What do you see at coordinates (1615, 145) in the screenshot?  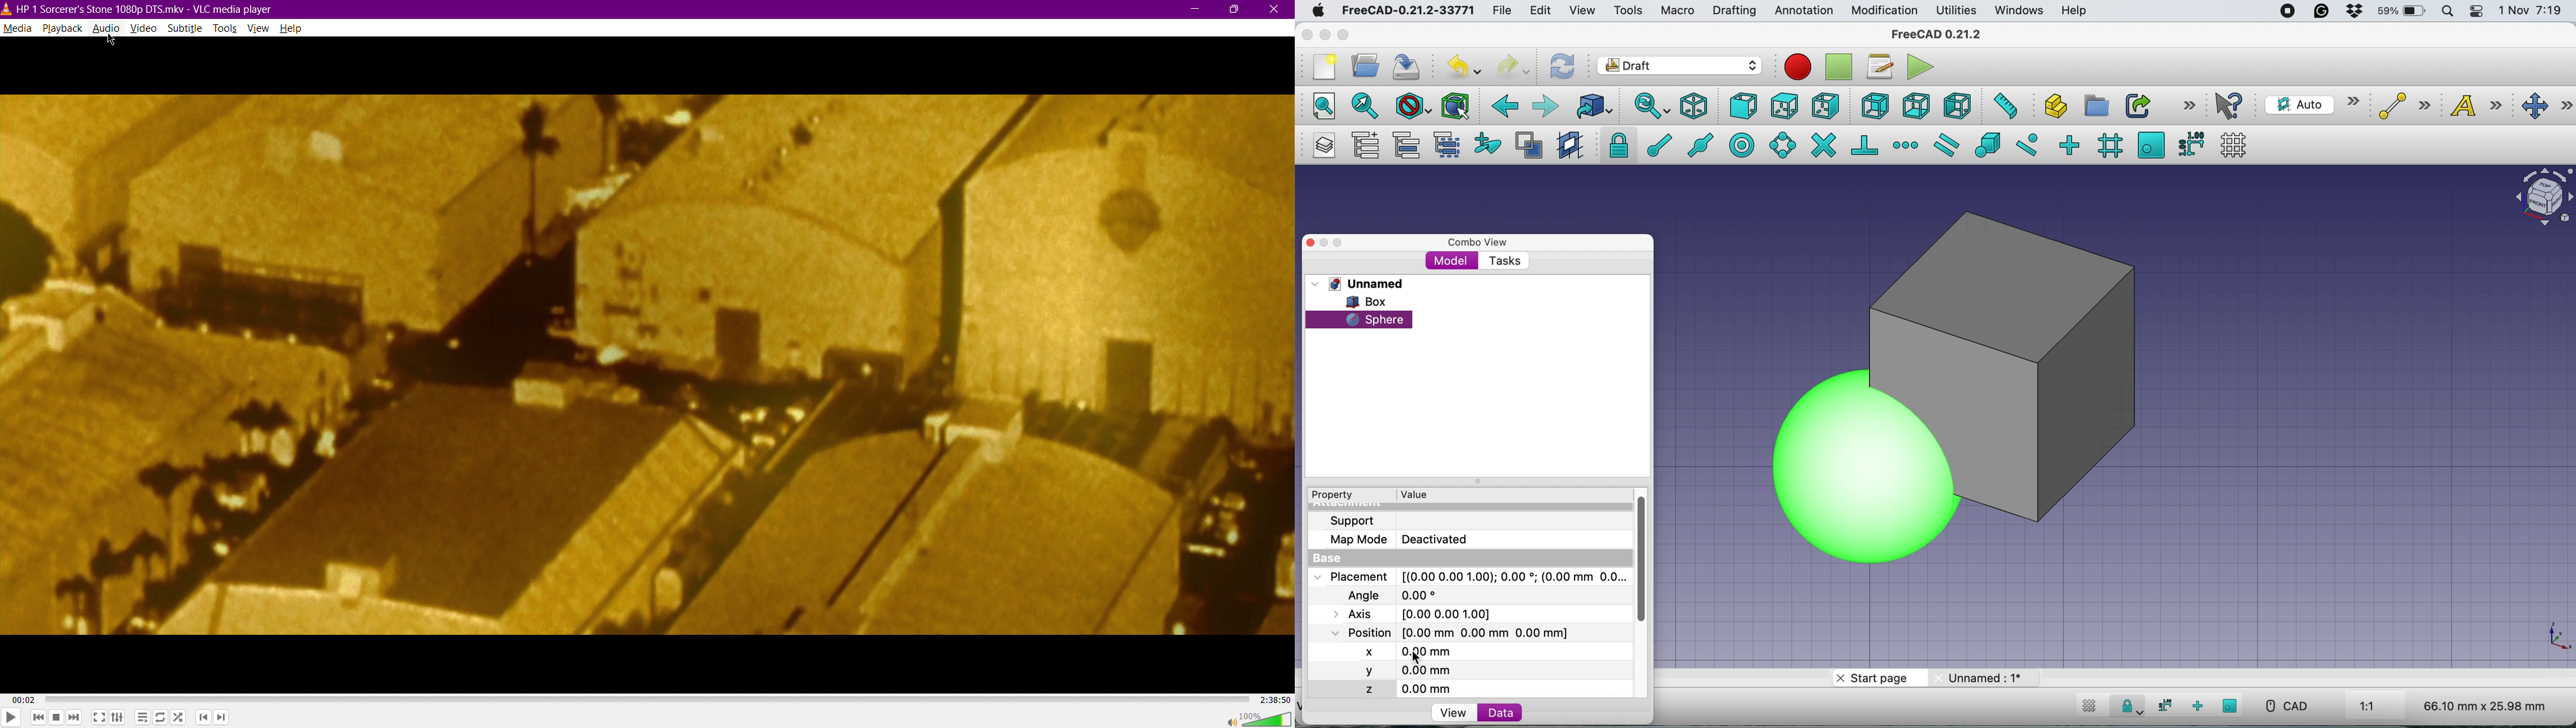 I see `snap lock` at bounding box center [1615, 145].